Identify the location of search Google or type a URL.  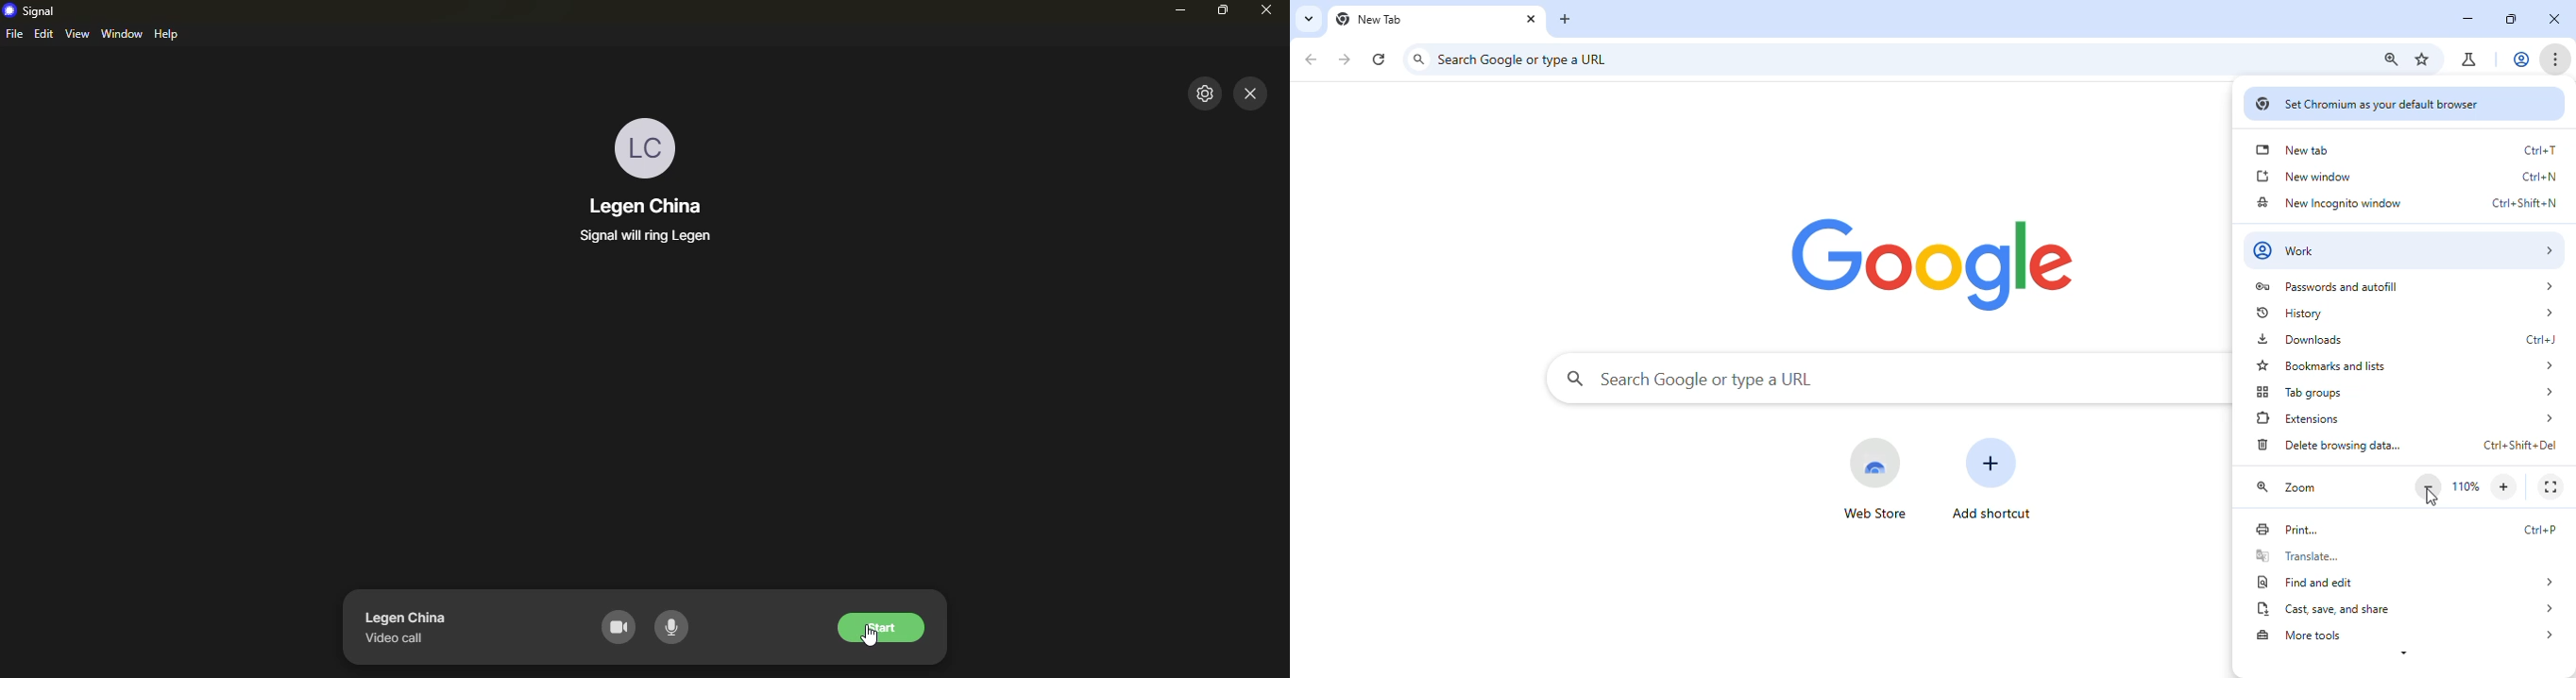
(1690, 378).